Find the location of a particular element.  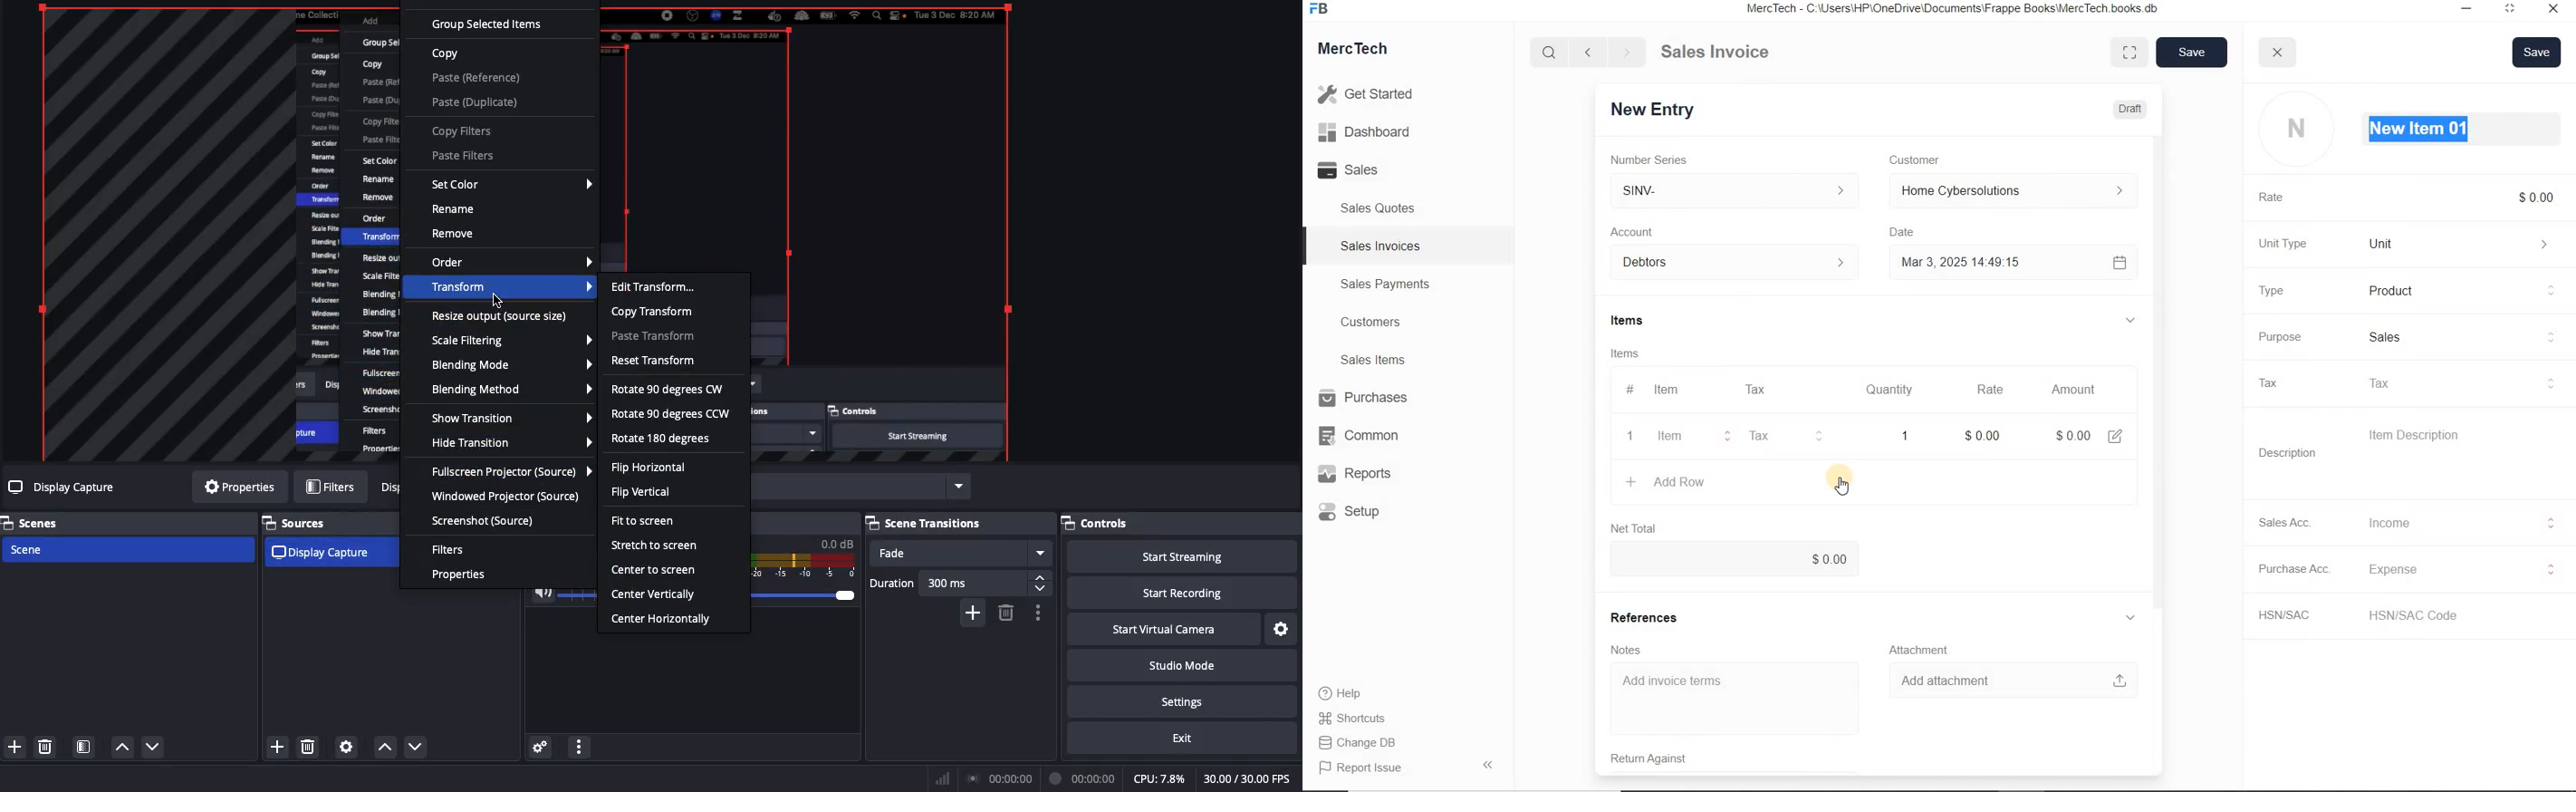

Sales Invoice is located at coordinates (1717, 53).